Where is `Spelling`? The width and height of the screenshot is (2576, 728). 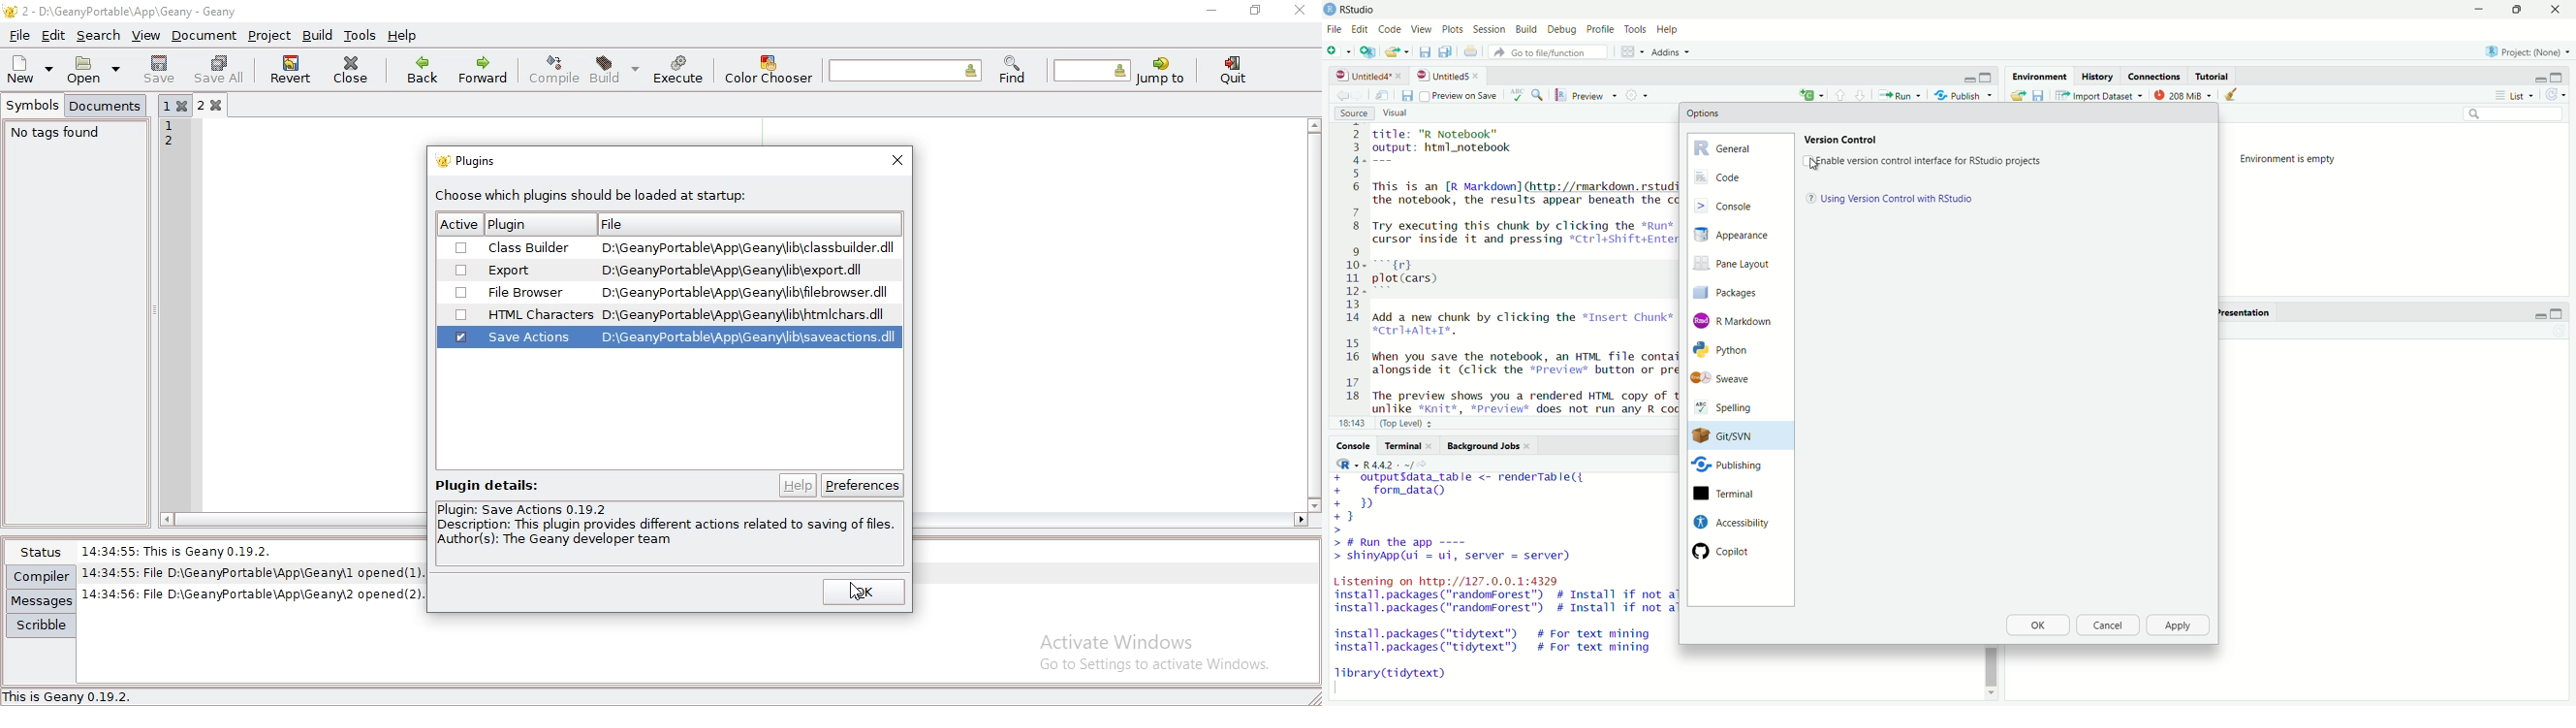
Spelling is located at coordinates (1732, 409).